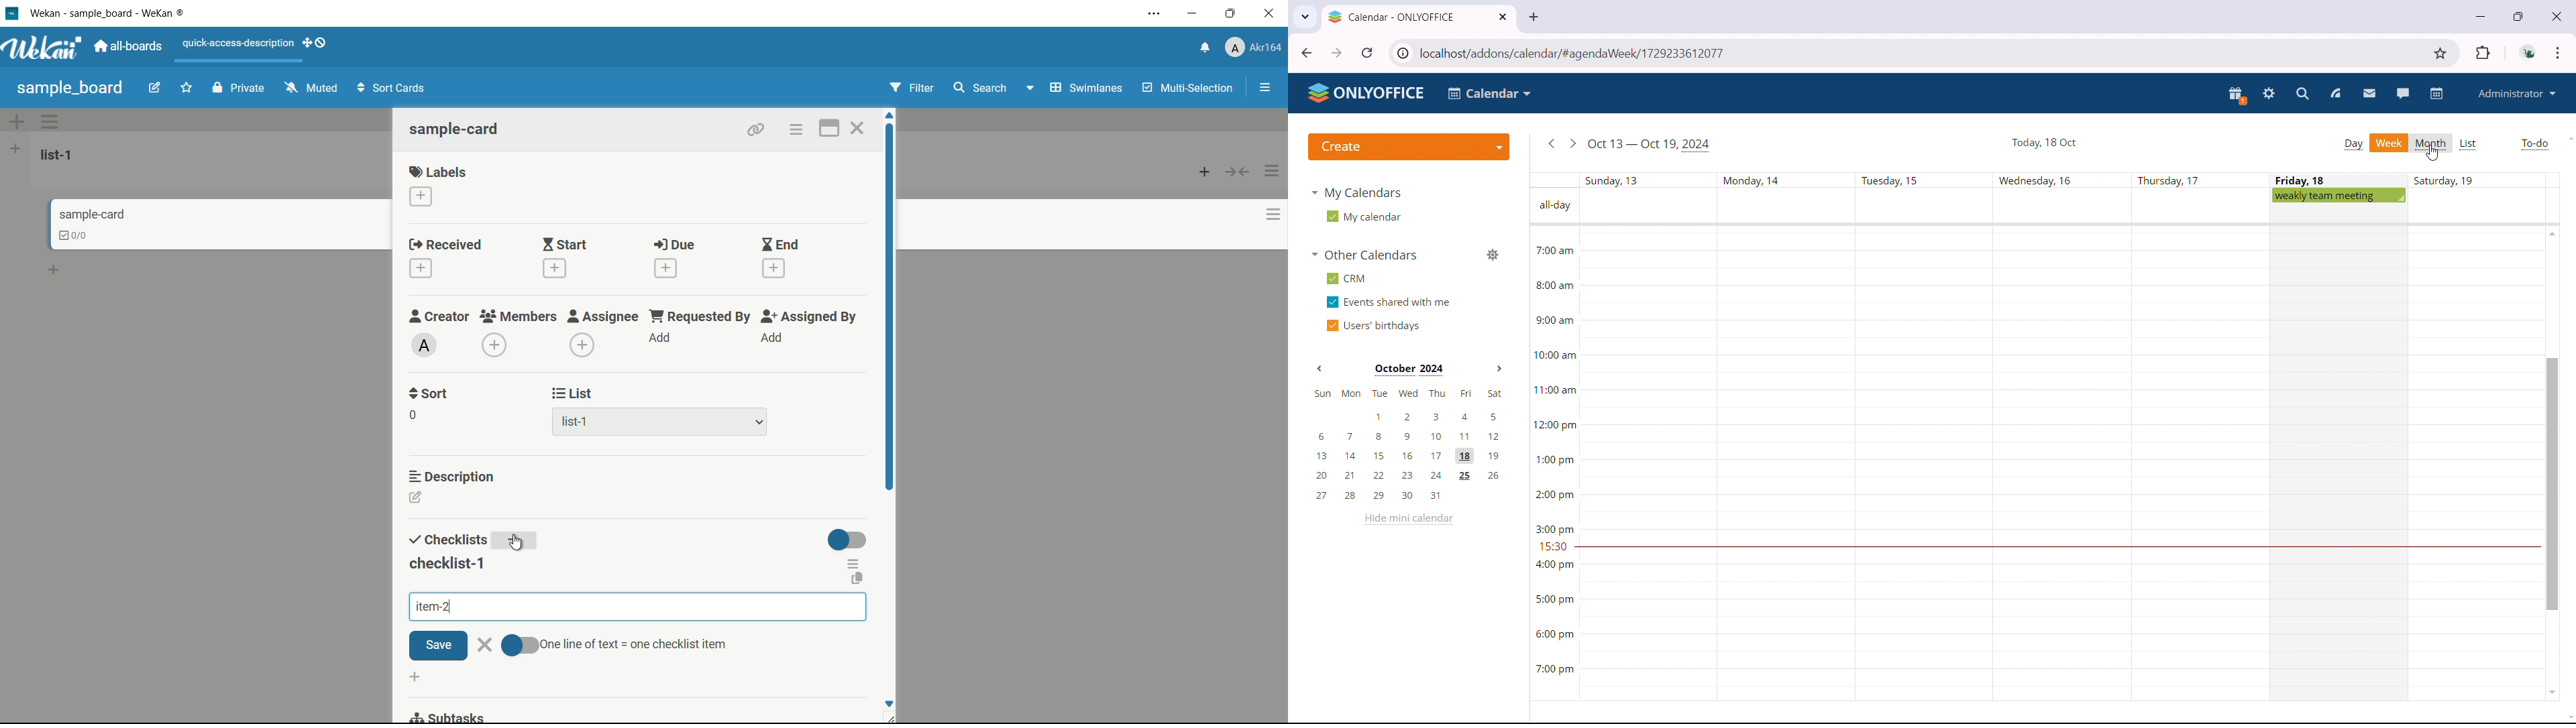  Describe the element at coordinates (1572, 143) in the screenshot. I see `go to next week` at that location.